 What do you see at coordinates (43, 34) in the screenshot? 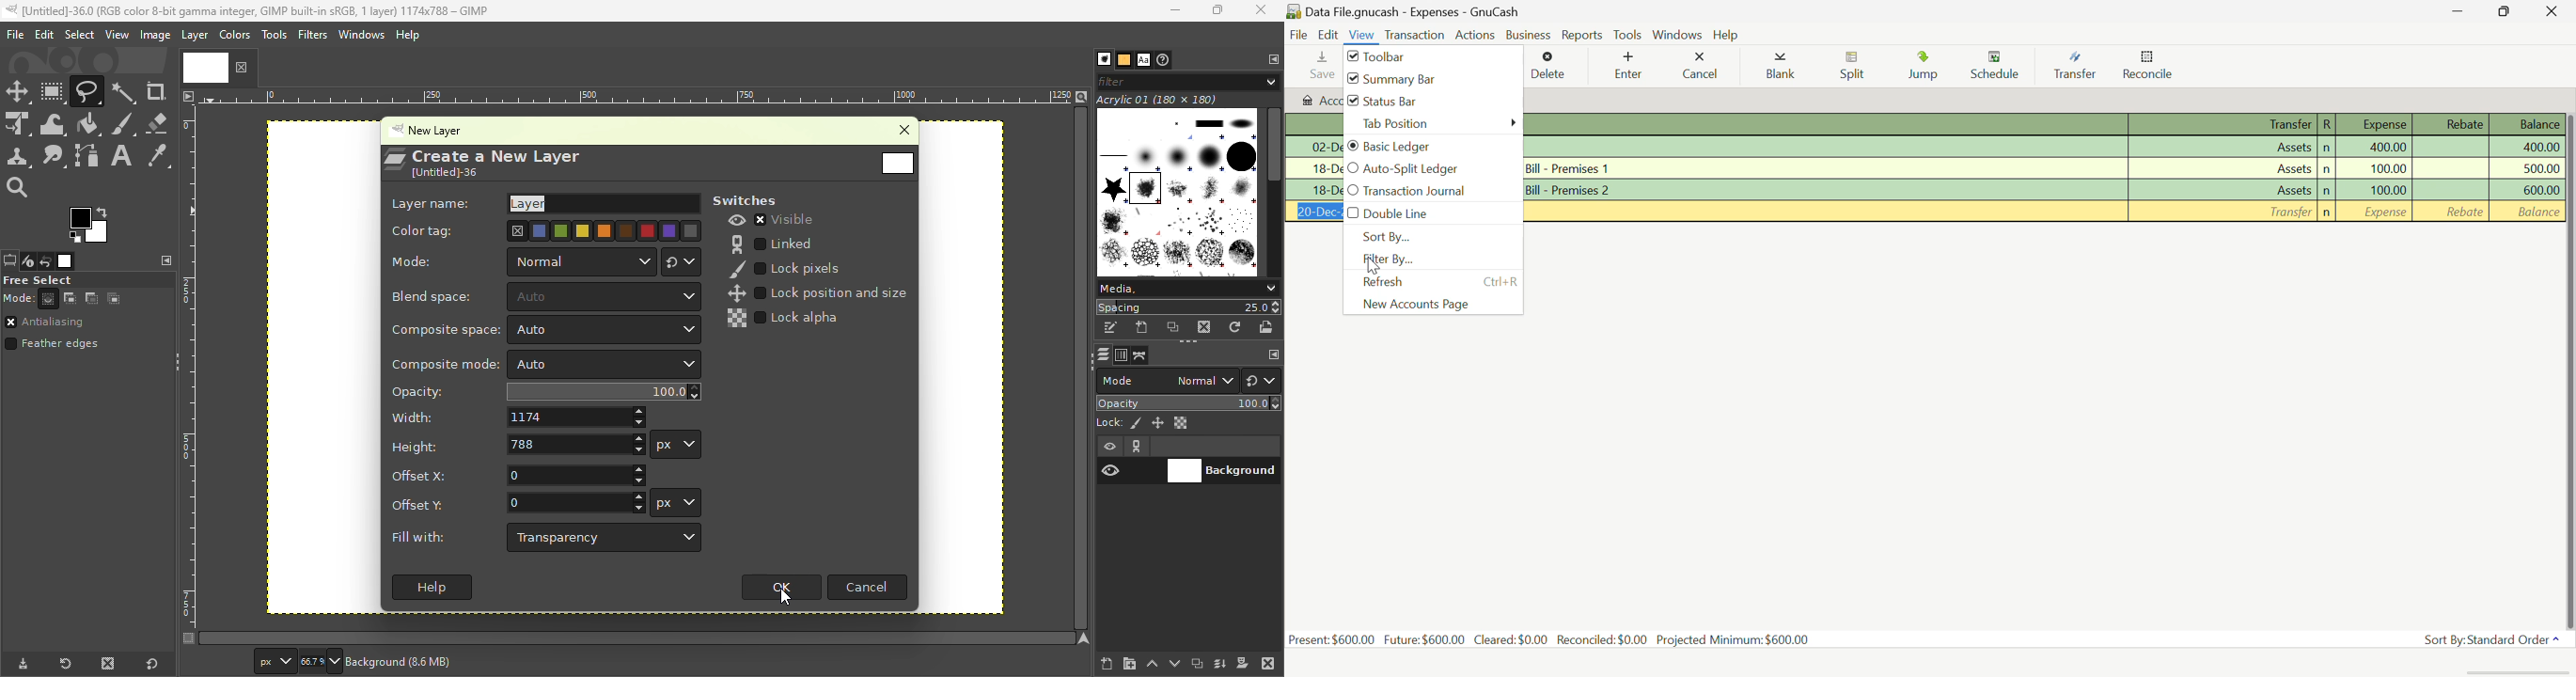
I see `Edit` at bounding box center [43, 34].